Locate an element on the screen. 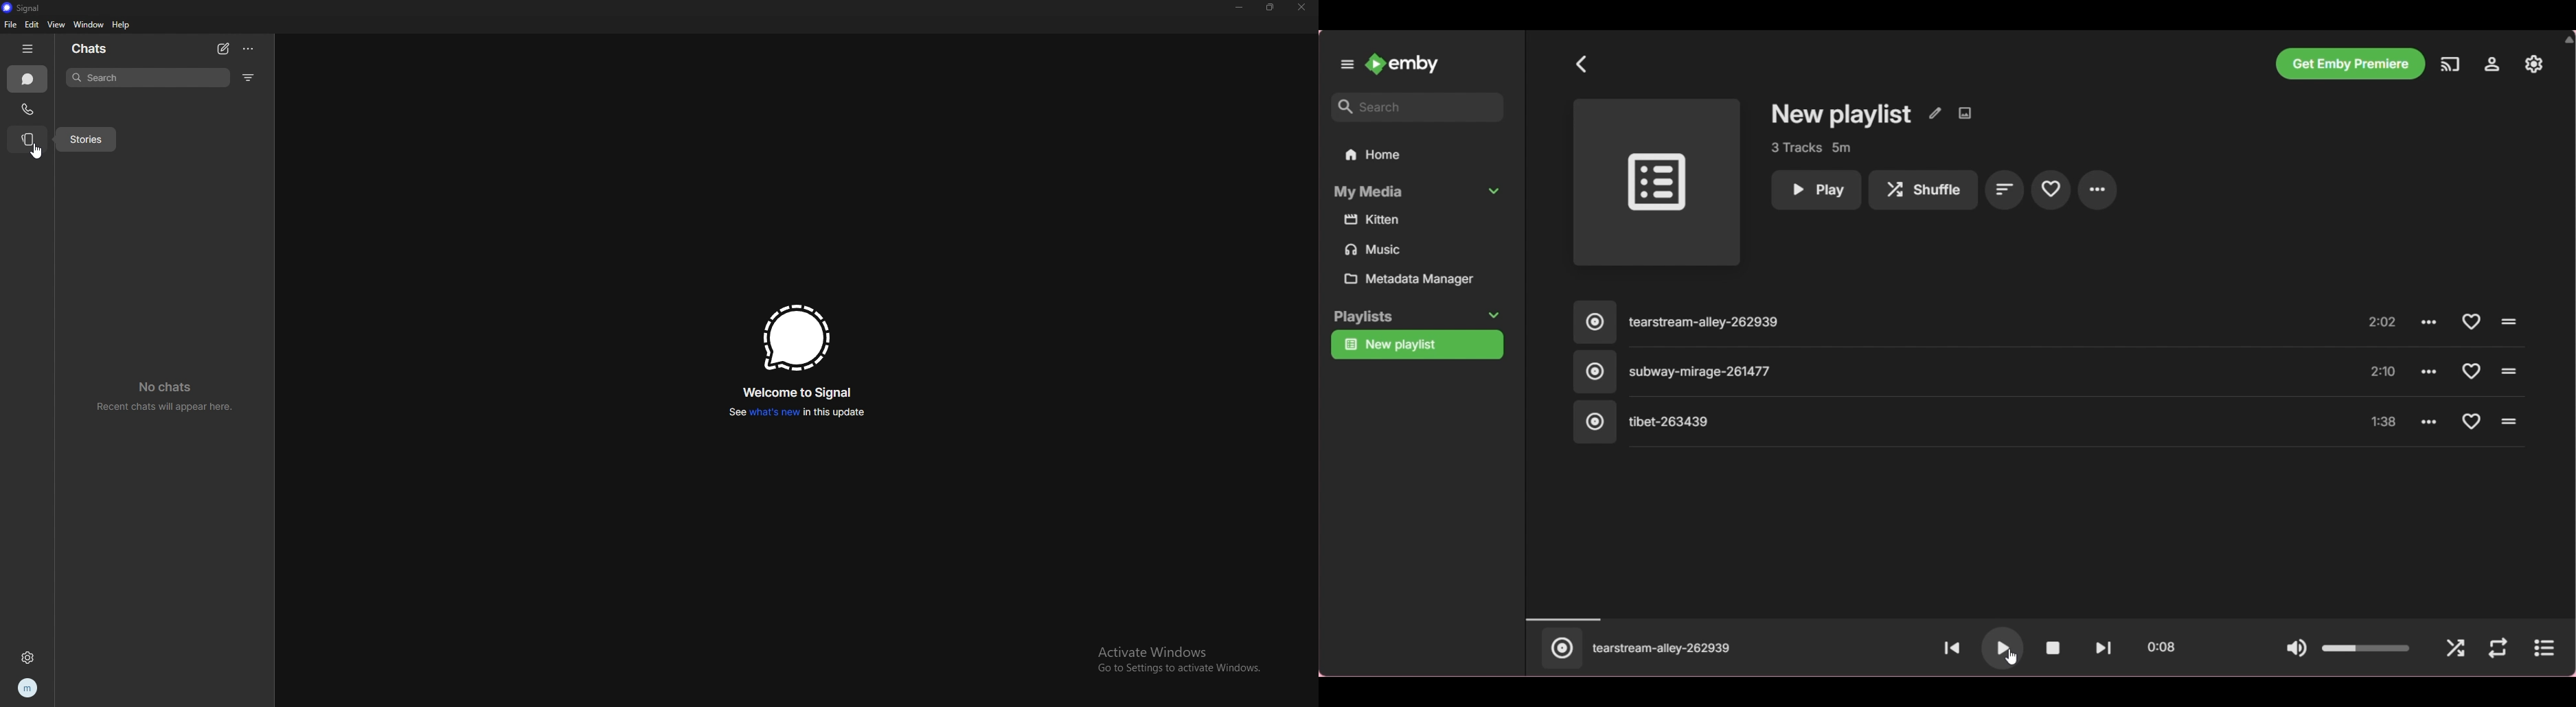 This screenshot has width=2576, height=728. Music length of song is located at coordinates (2384, 423).